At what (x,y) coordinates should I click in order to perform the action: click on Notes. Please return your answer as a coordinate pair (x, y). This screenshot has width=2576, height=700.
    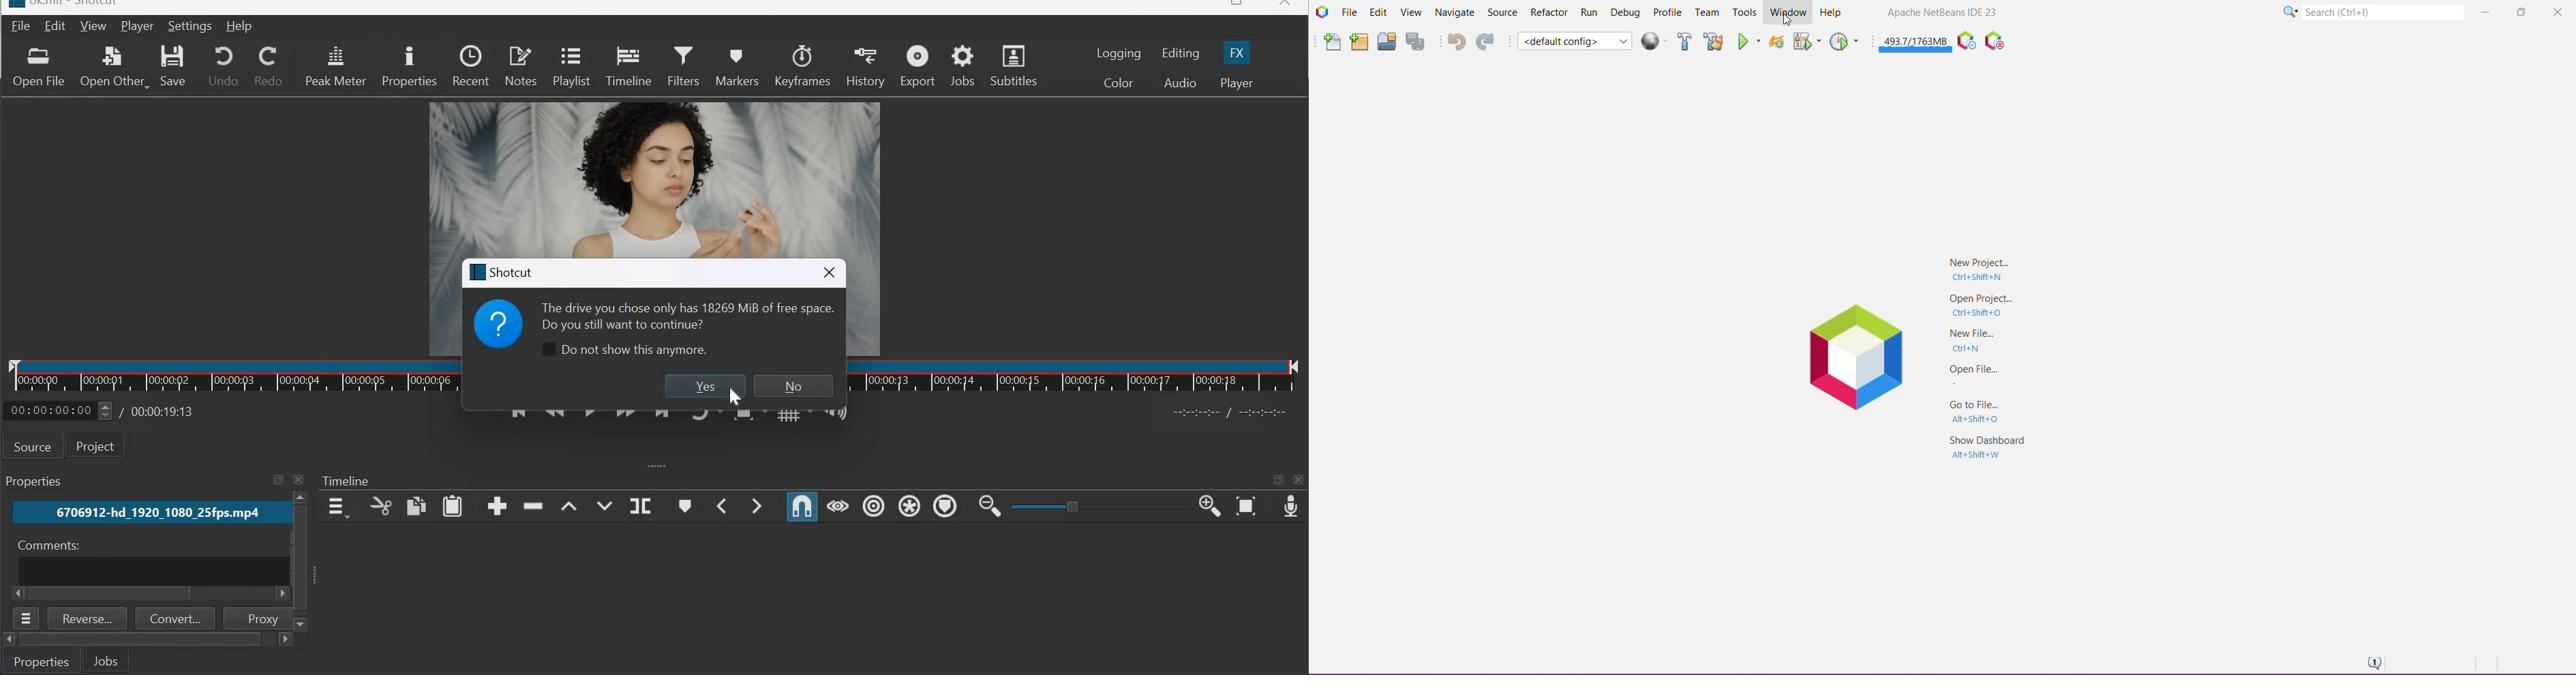
    Looking at the image, I should click on (521, 66).